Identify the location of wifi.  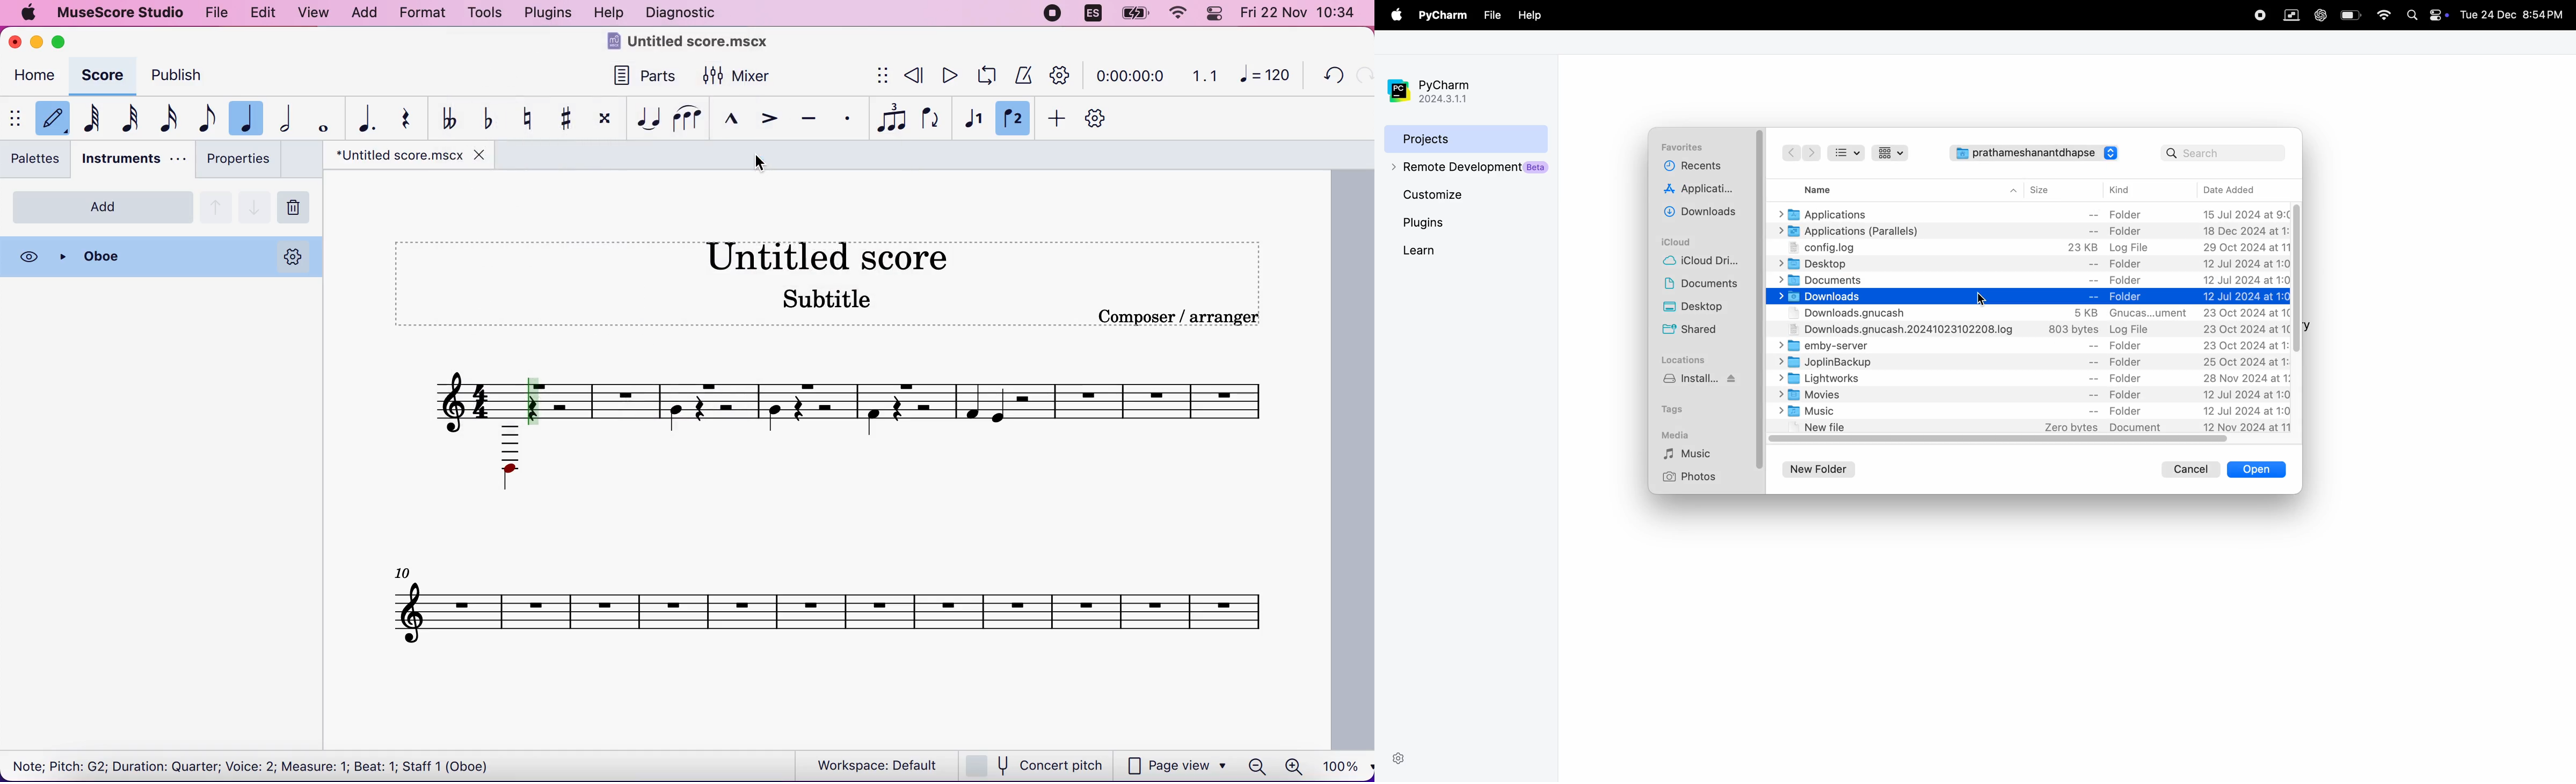
(1174, 12).